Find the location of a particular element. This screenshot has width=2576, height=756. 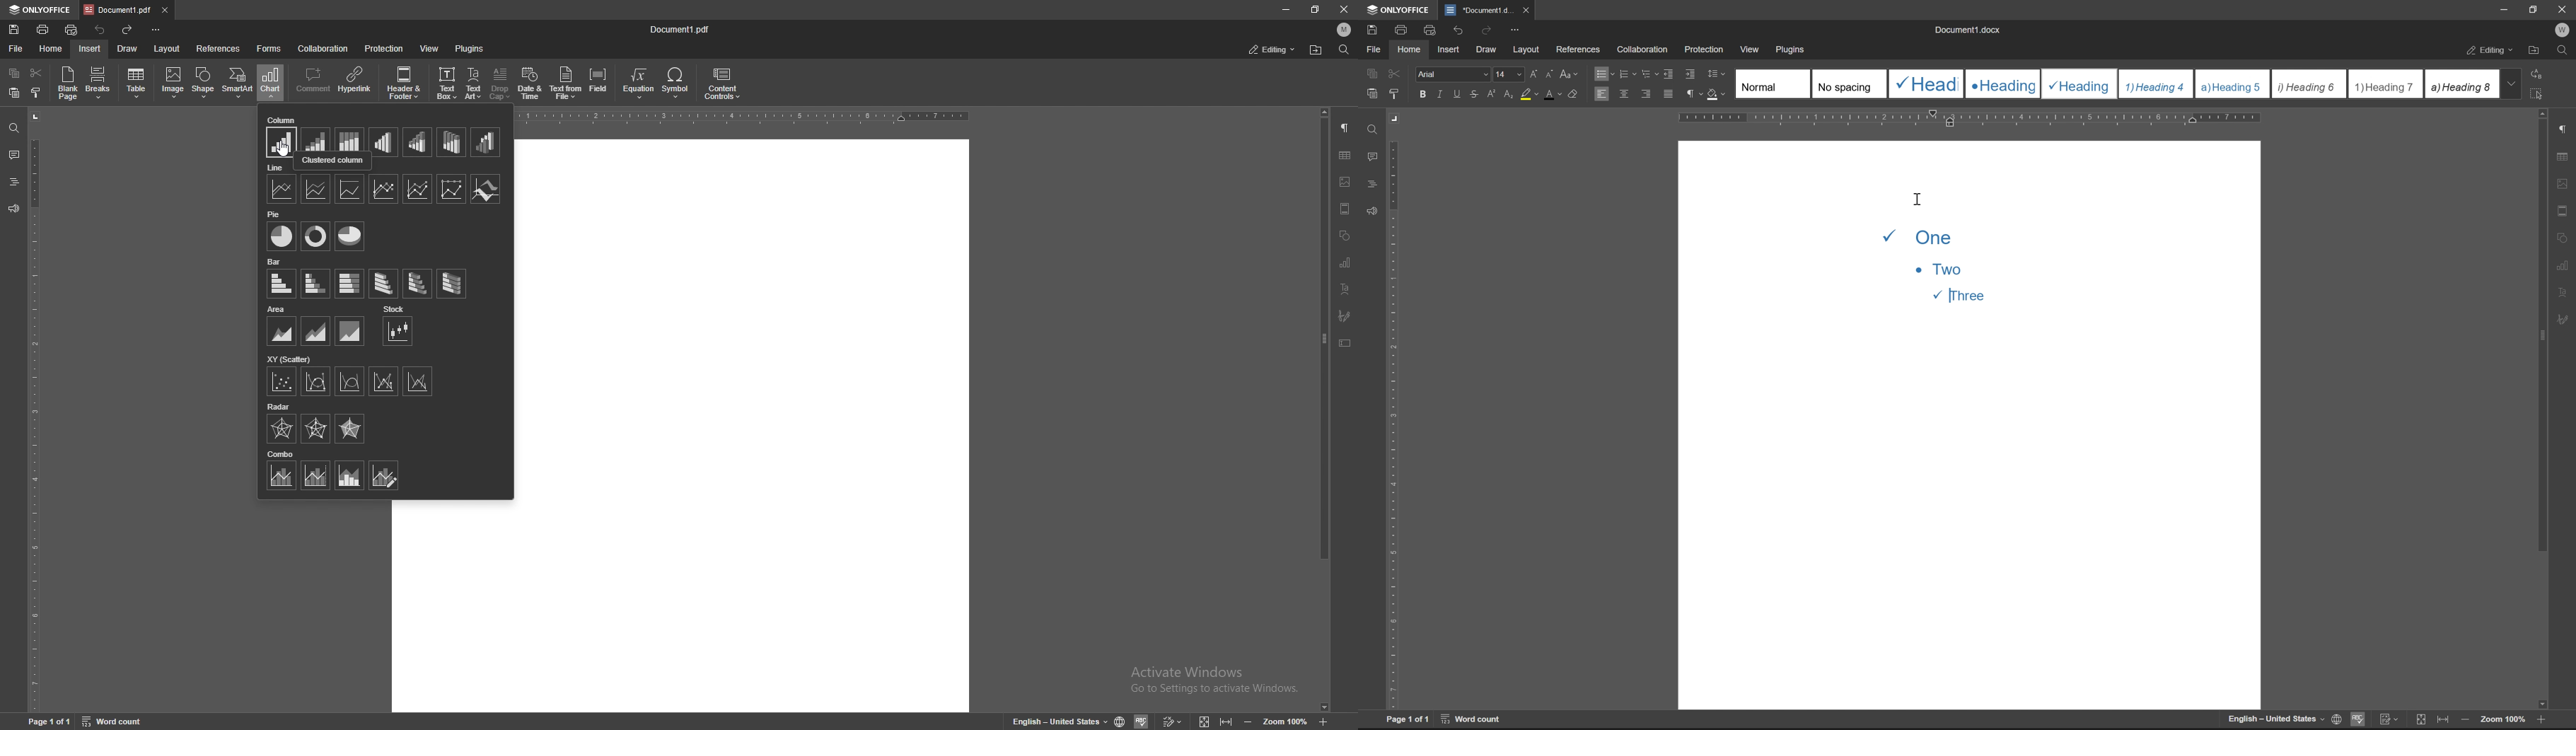

justified is located at coordinates (1670, 94).